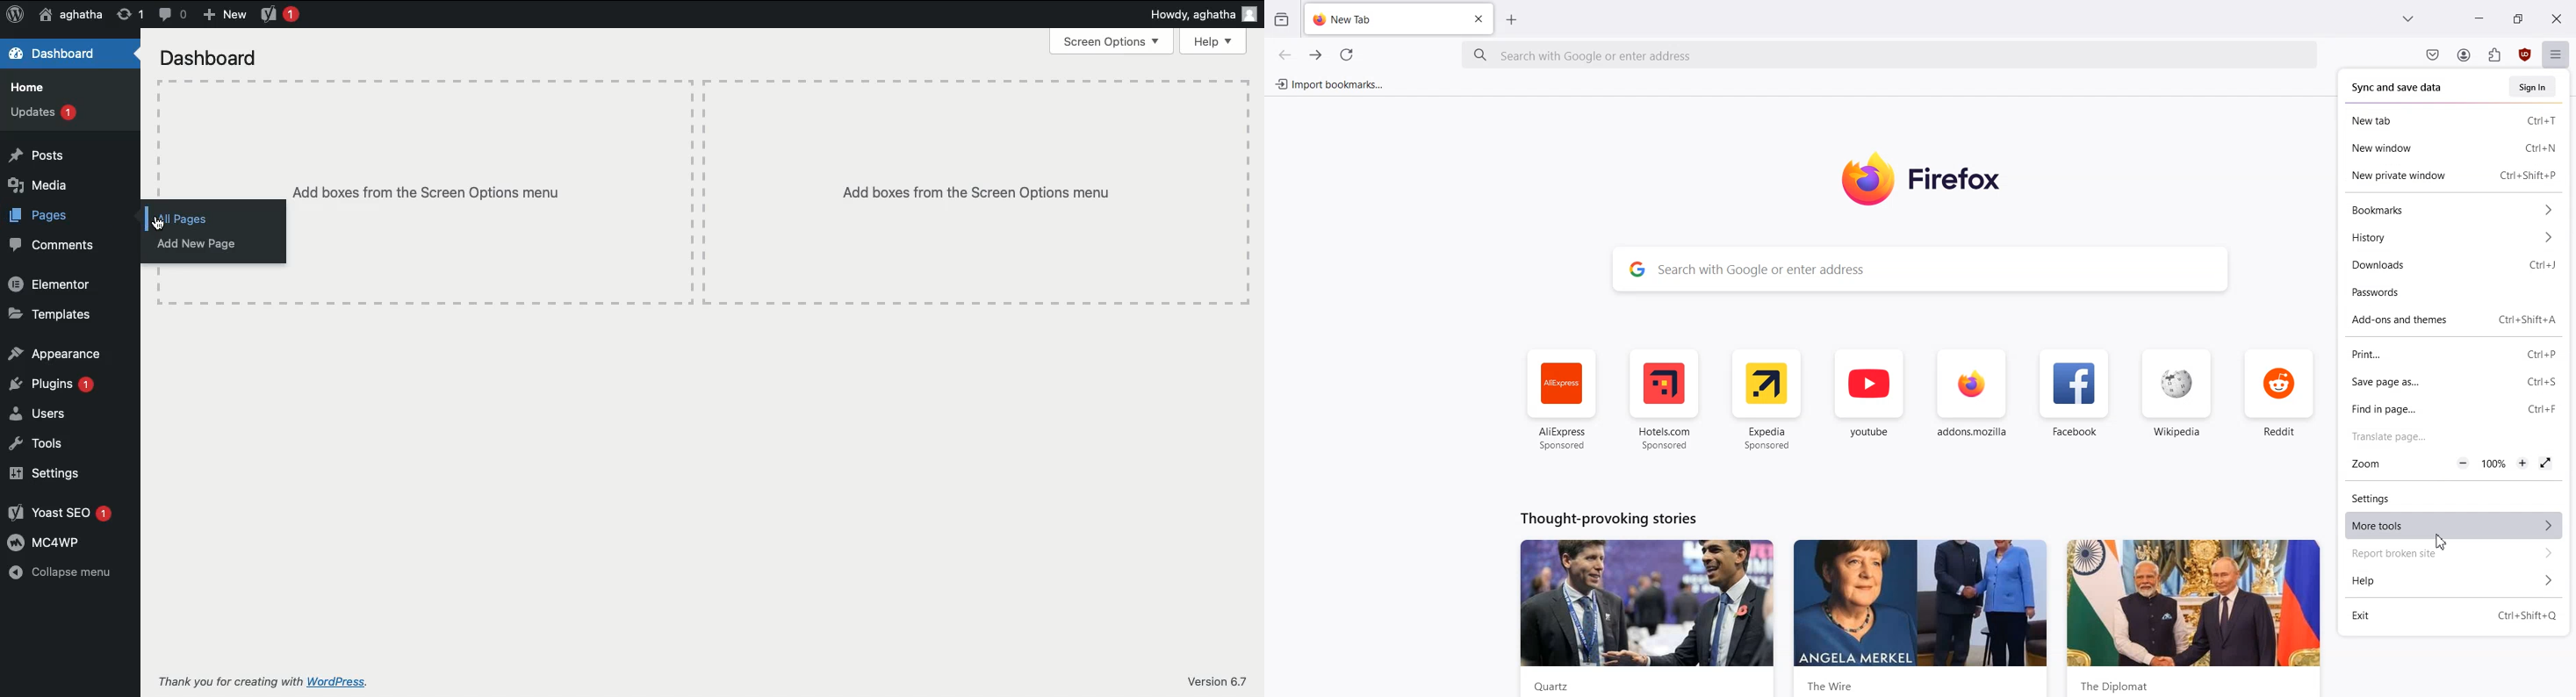 This screenshot has height=700, width=2576. I want to click on Facebook, so click(2076, 400).